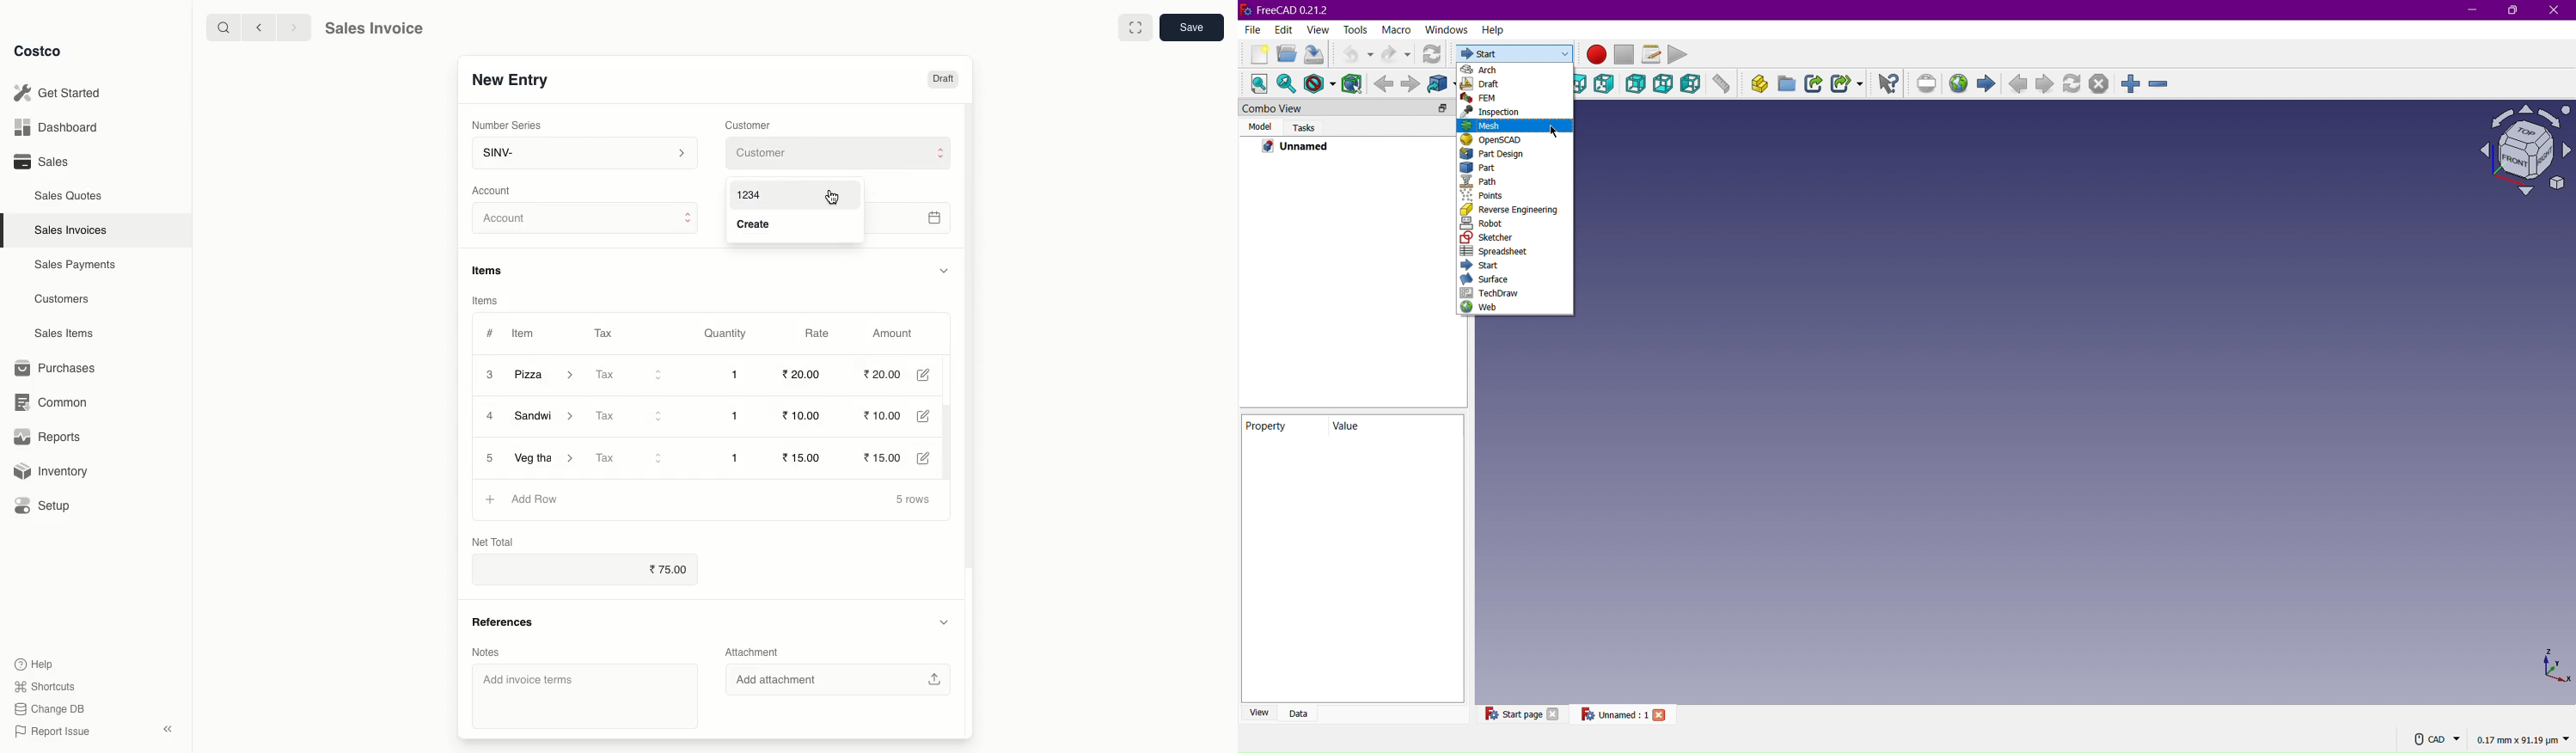 The width and height of the screenshot is (2576, 756). What do you see at coordinates (49, 732) in the screenshot?
I see `Report Issue` at bounding box center [49, 732].